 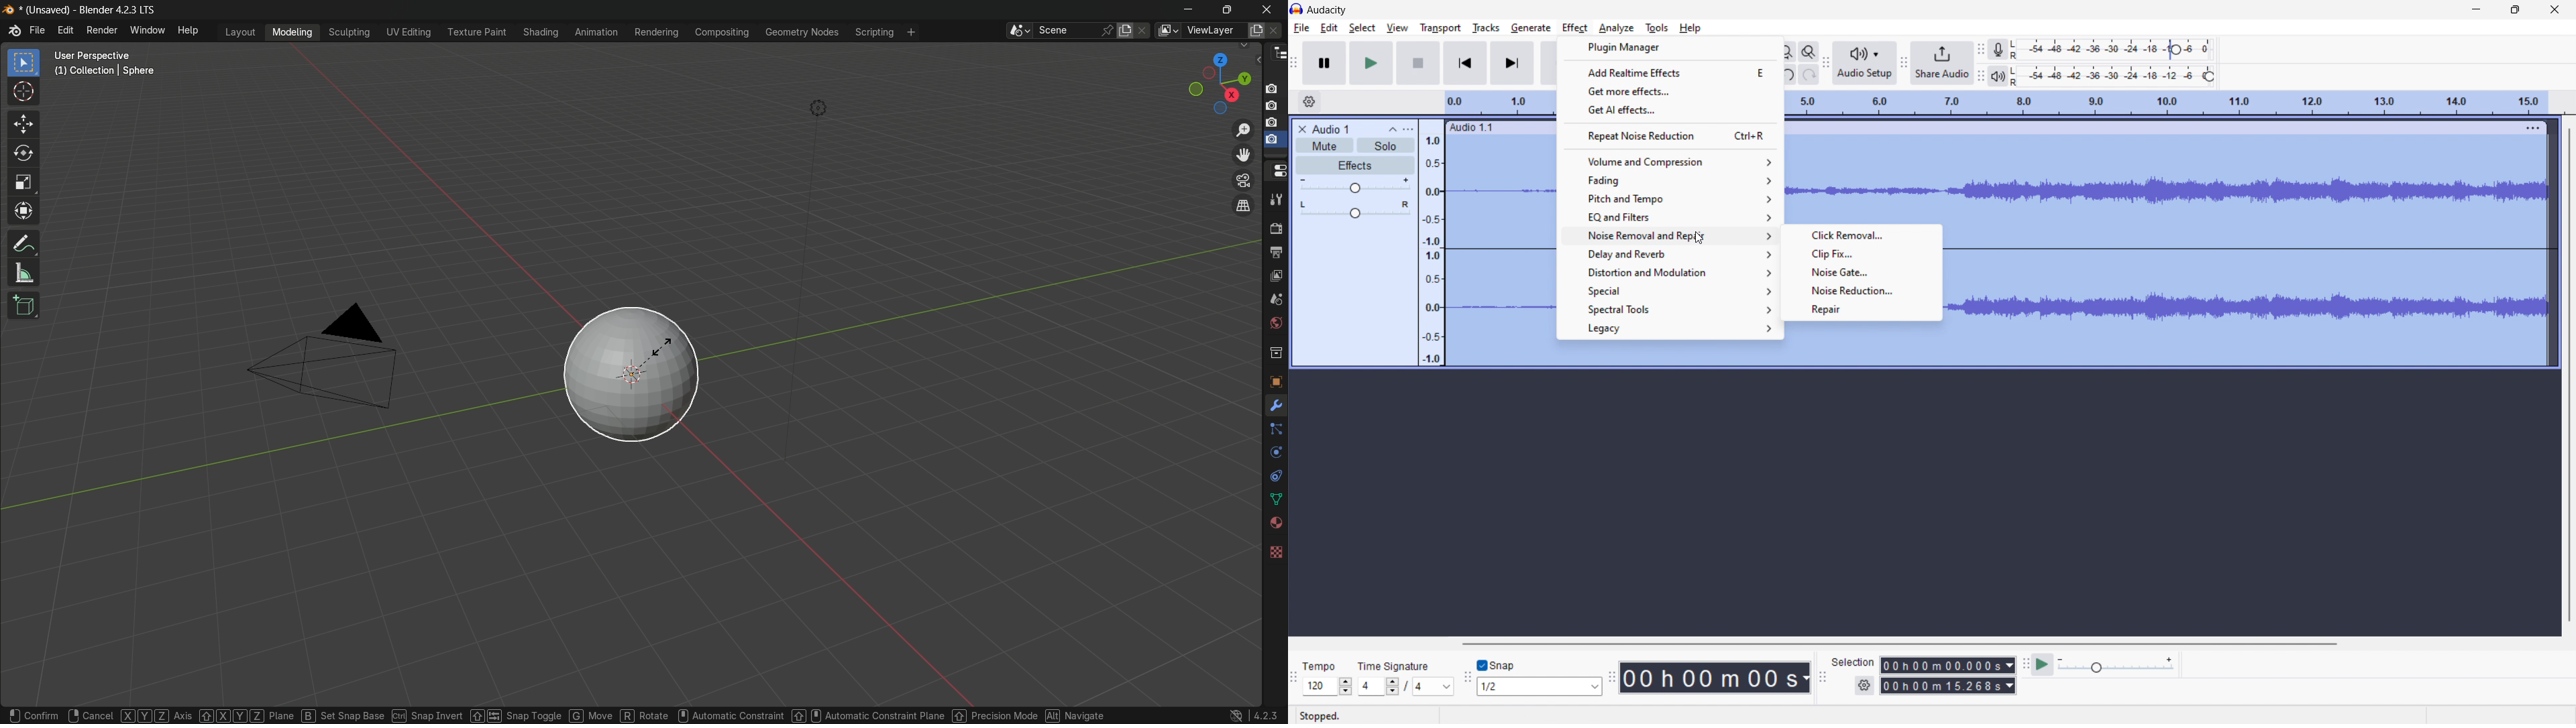 What do you see at coordinates (1512, 63) in the screenshot?
I see `skip to end` at bounding box center [1512, 63].